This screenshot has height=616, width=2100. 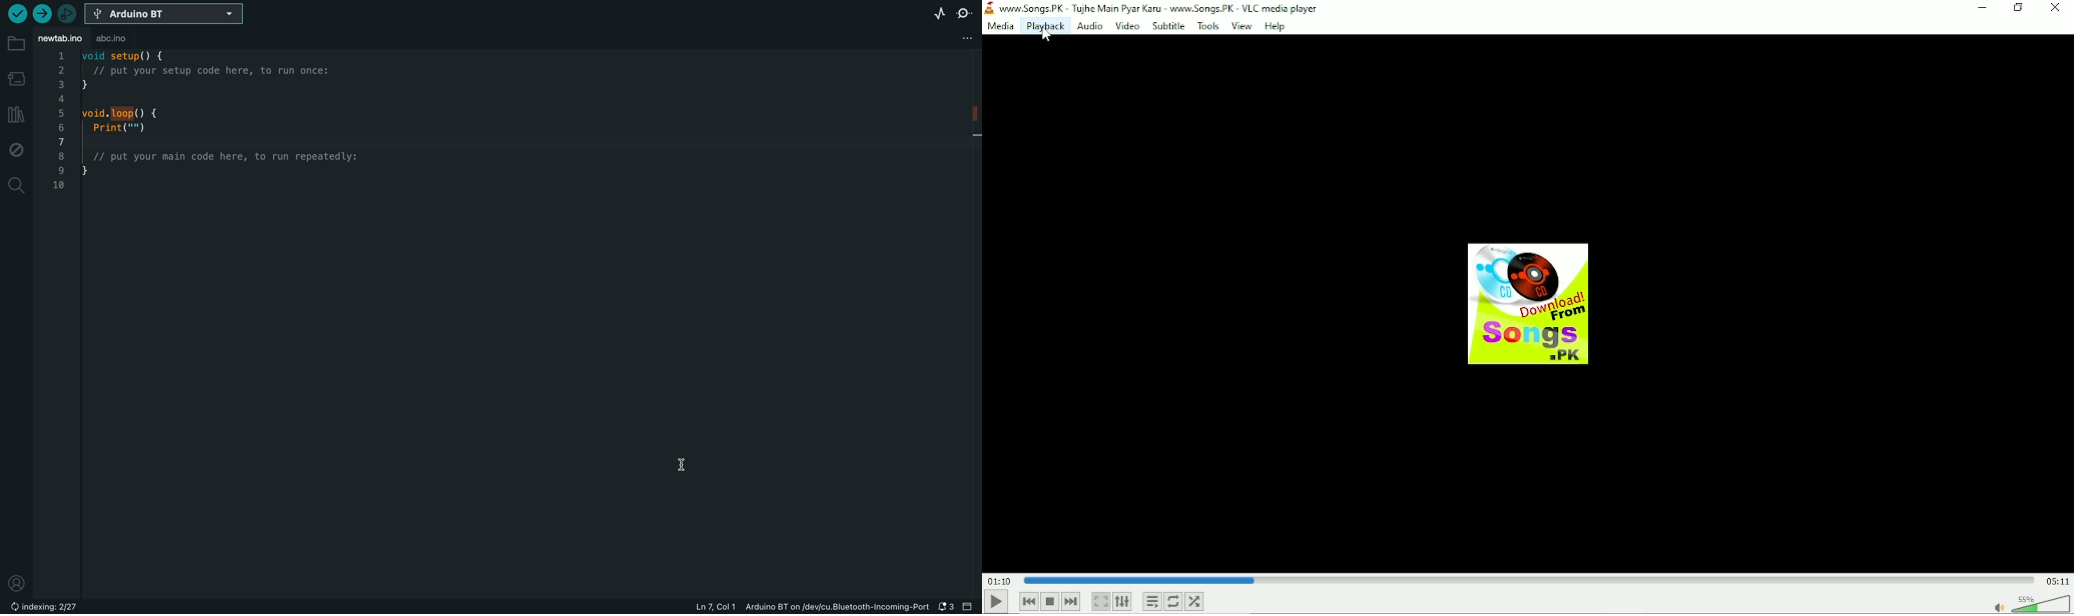 I want to click on folder, so click(x=17, y=43).